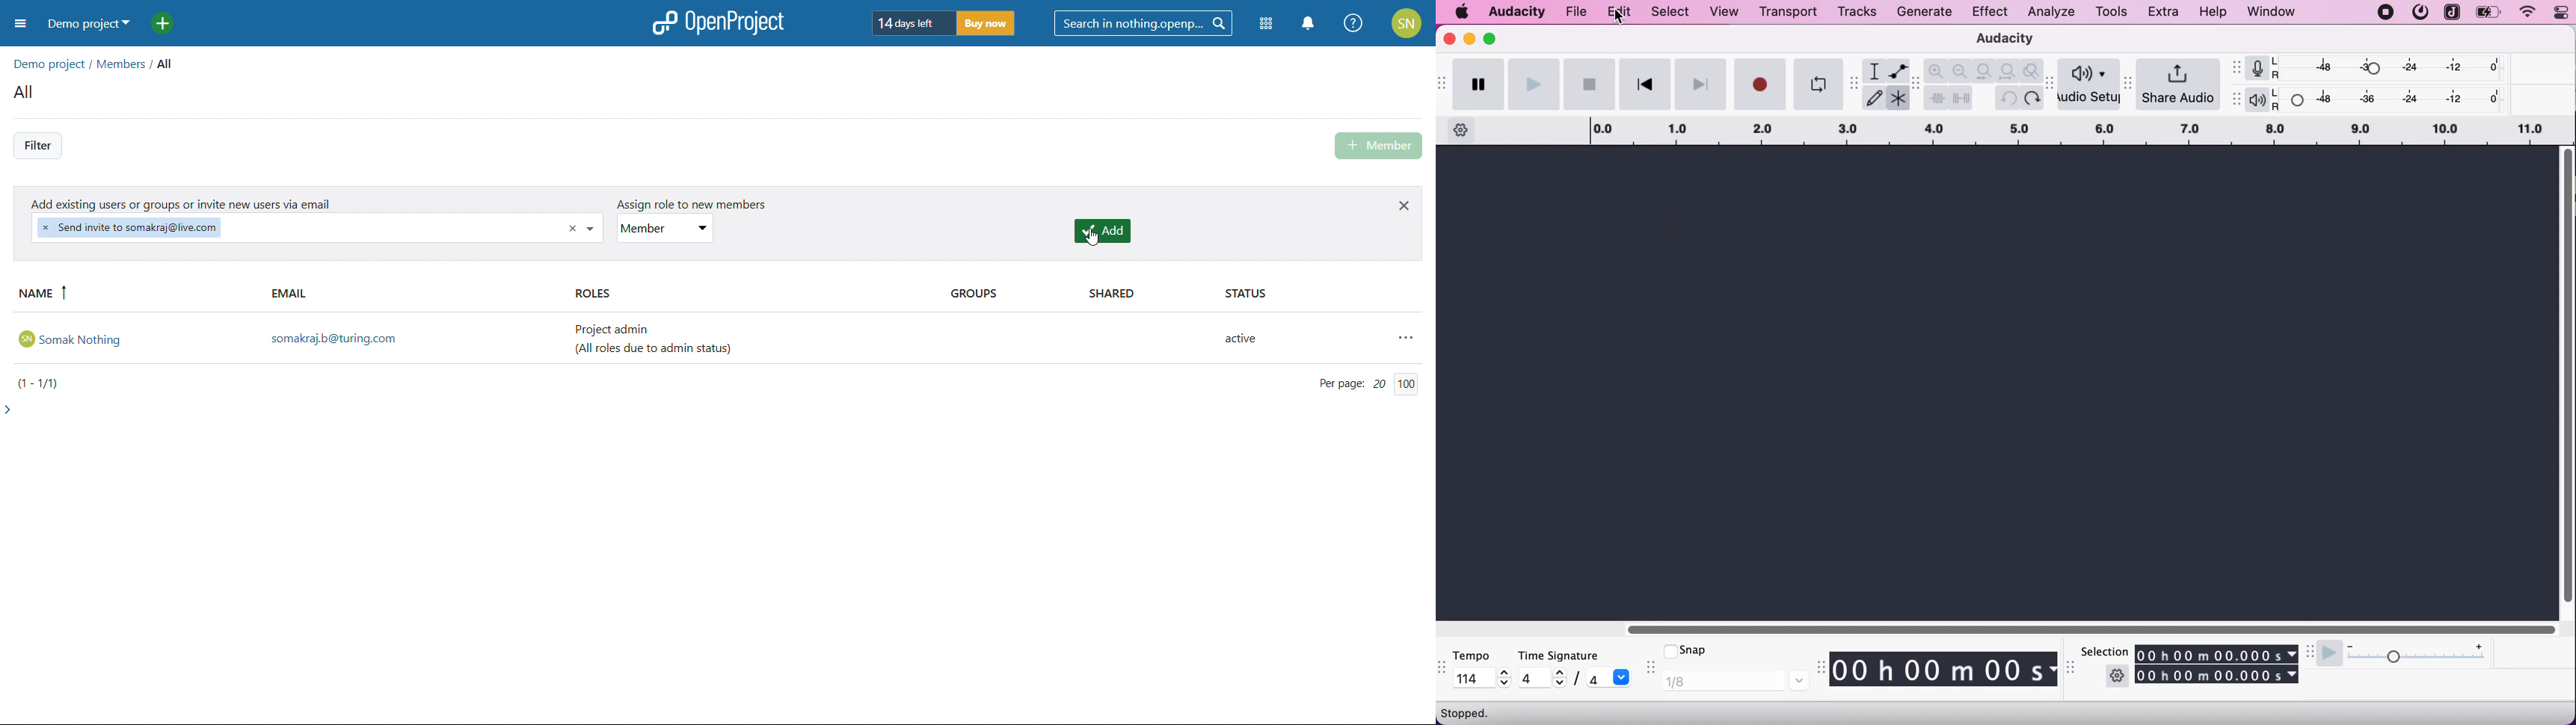  What do you see at coordinates (1985, 70) in the screenshot?
I see `fit selection to width` at bounding box center [1985, 70].